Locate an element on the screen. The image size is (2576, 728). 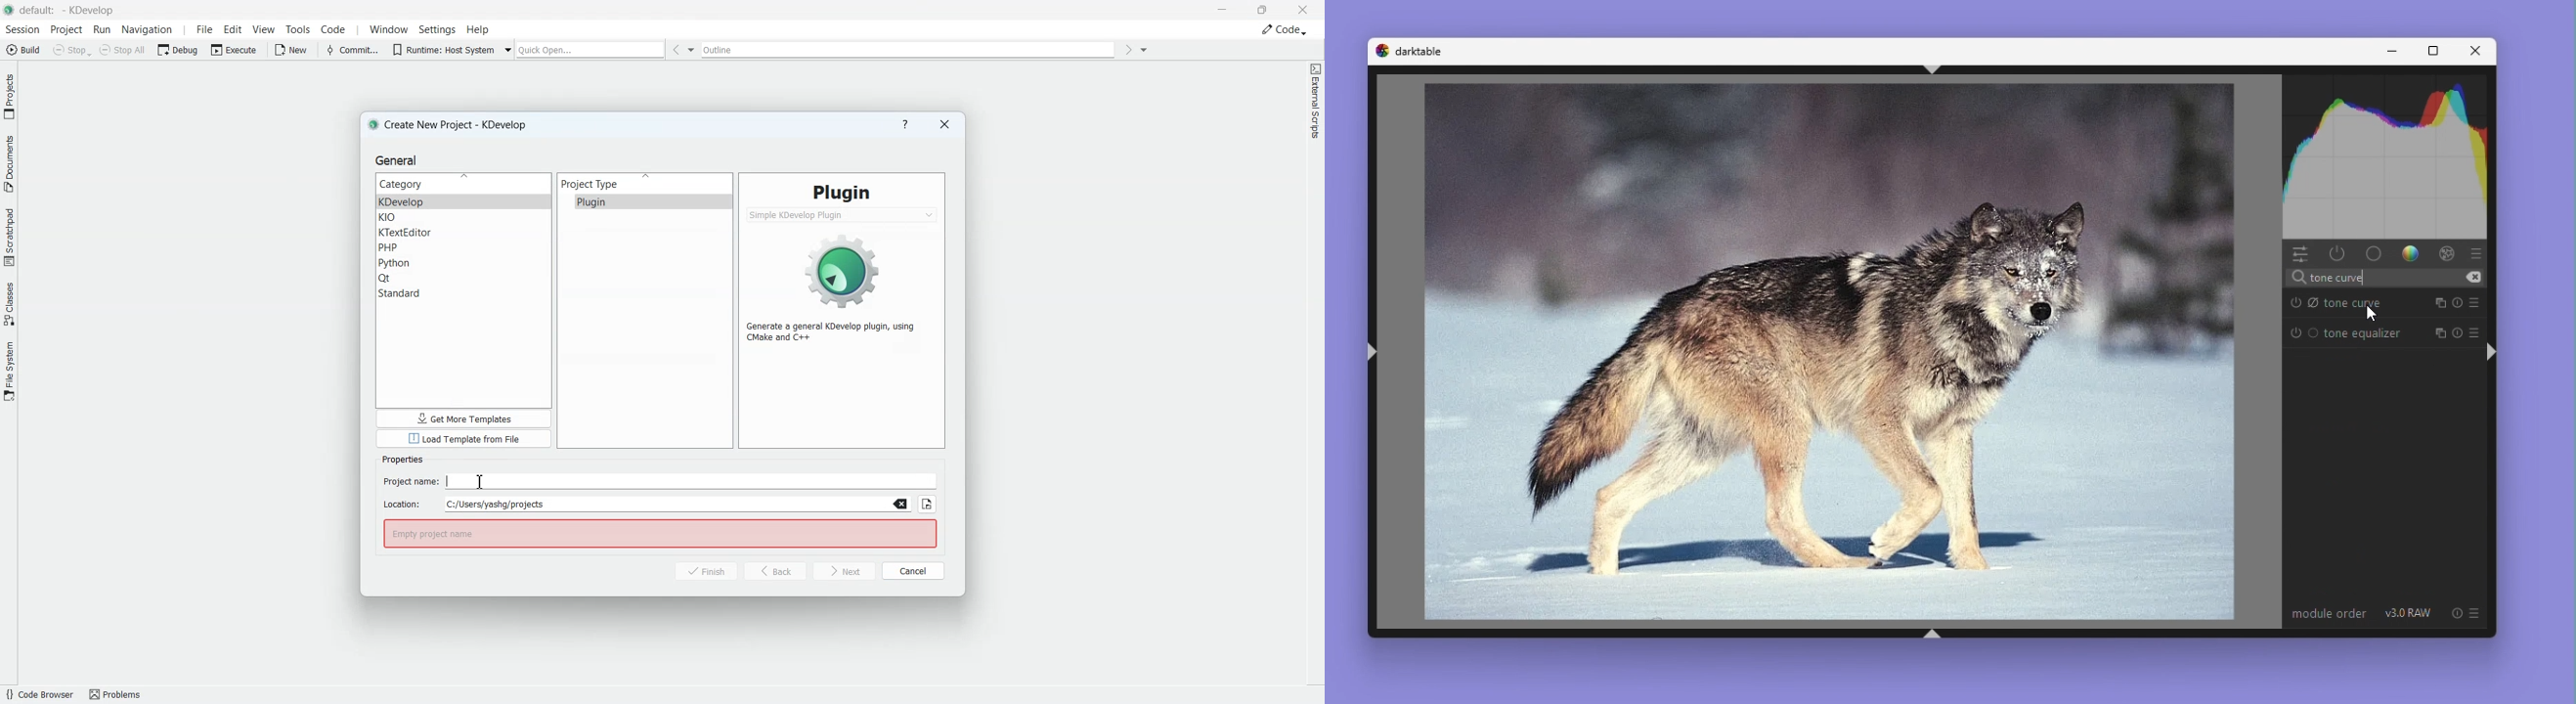
Waveform is located at coordinates (2386, 159).